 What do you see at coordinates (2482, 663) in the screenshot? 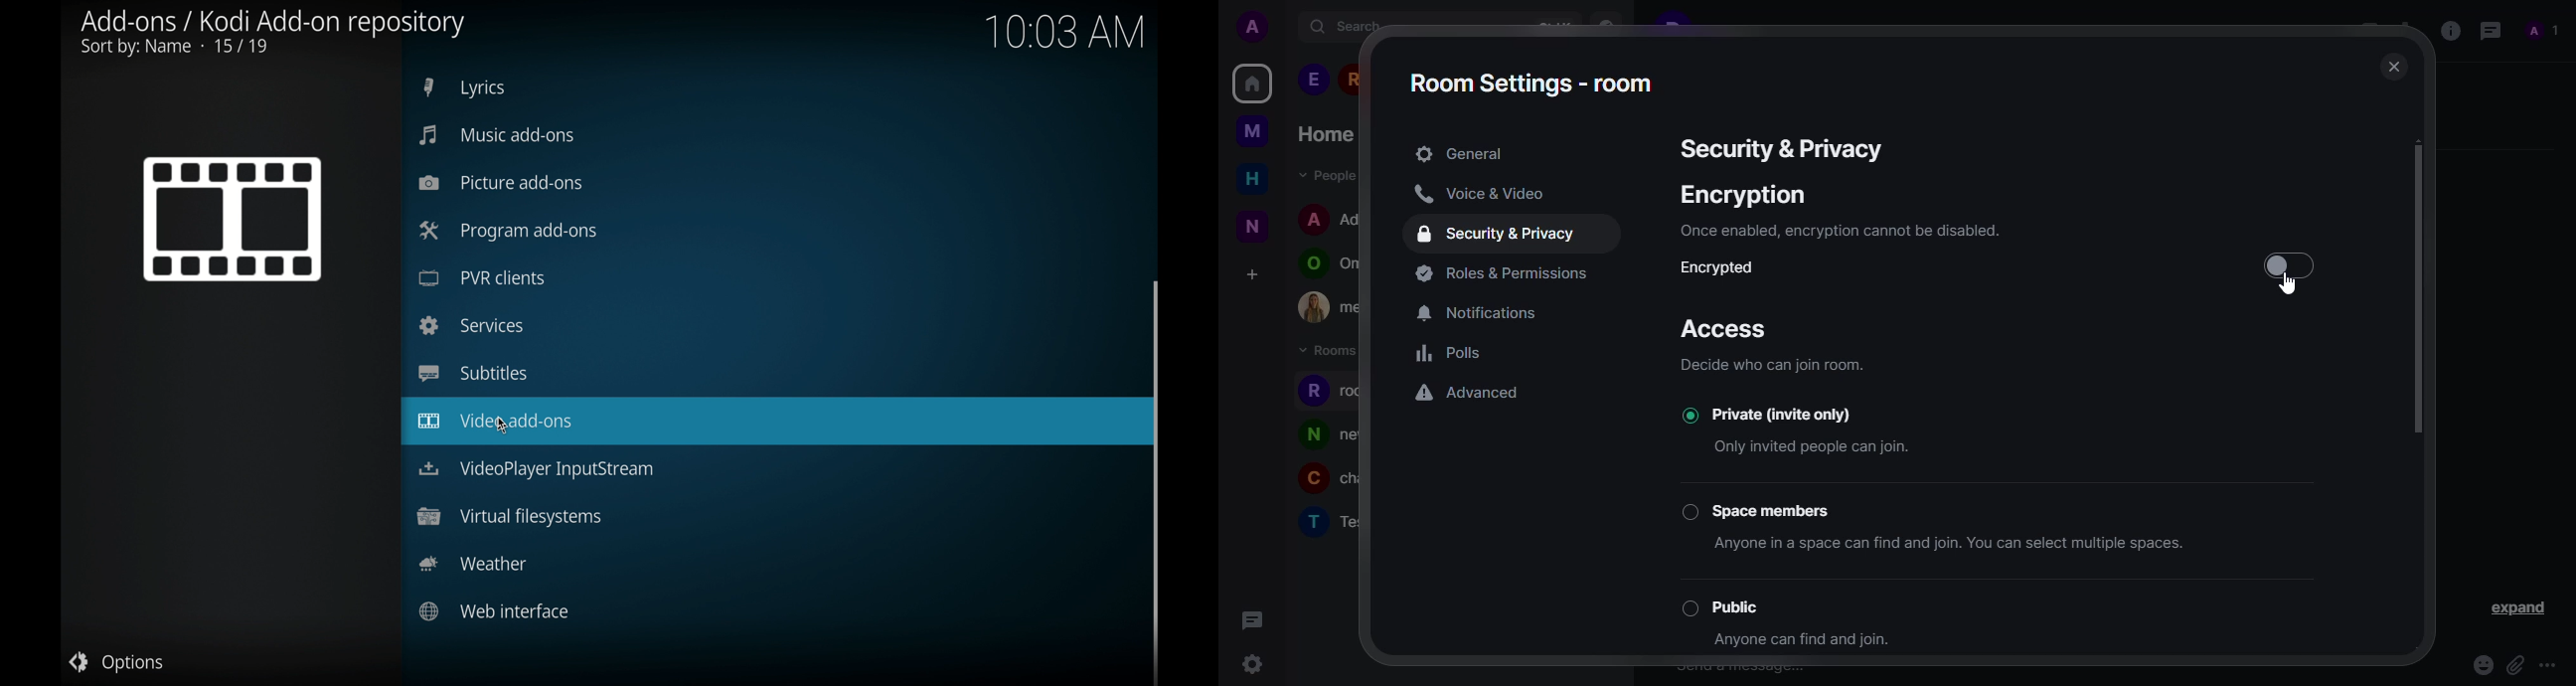
I see `emoji` at bounding box center [2482, 663].